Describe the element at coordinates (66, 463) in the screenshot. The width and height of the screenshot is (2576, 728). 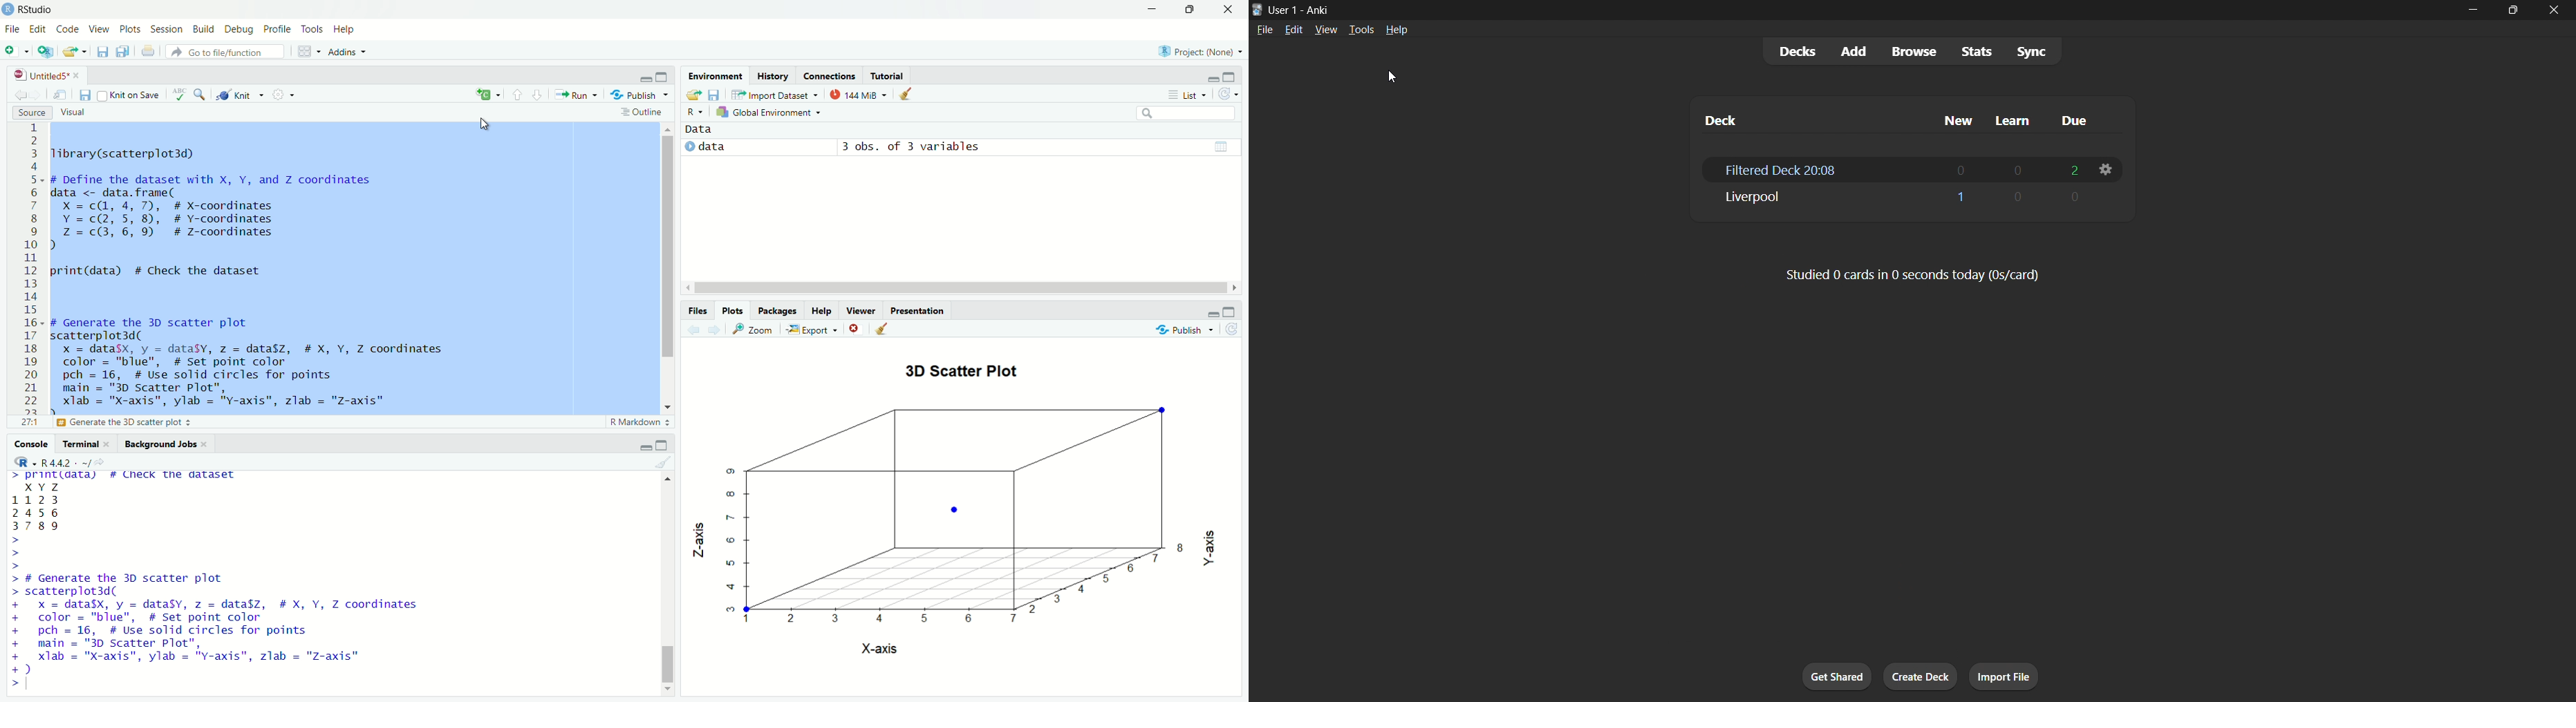
I see `R 4.4.2 . ~/` at that location.